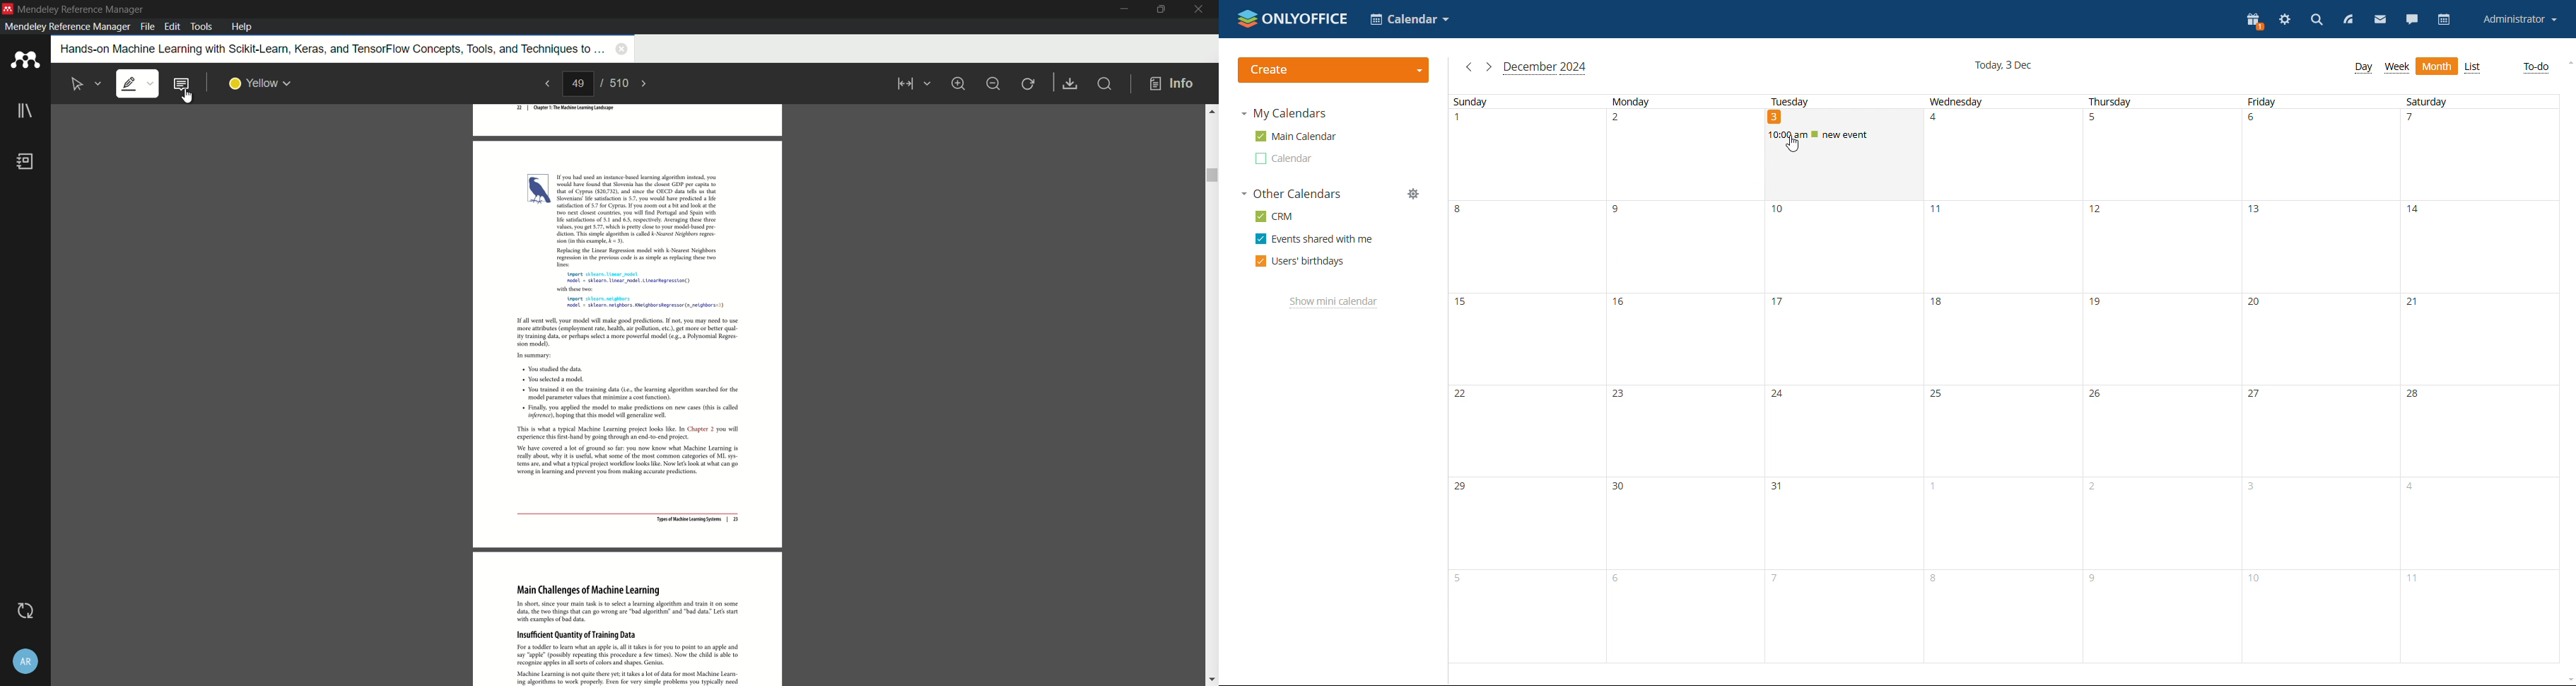 The height and width of the screenshot is (700, 2576). Describe the element at coordinates (2319, 431) in the screenshot. I see `27` at that location.